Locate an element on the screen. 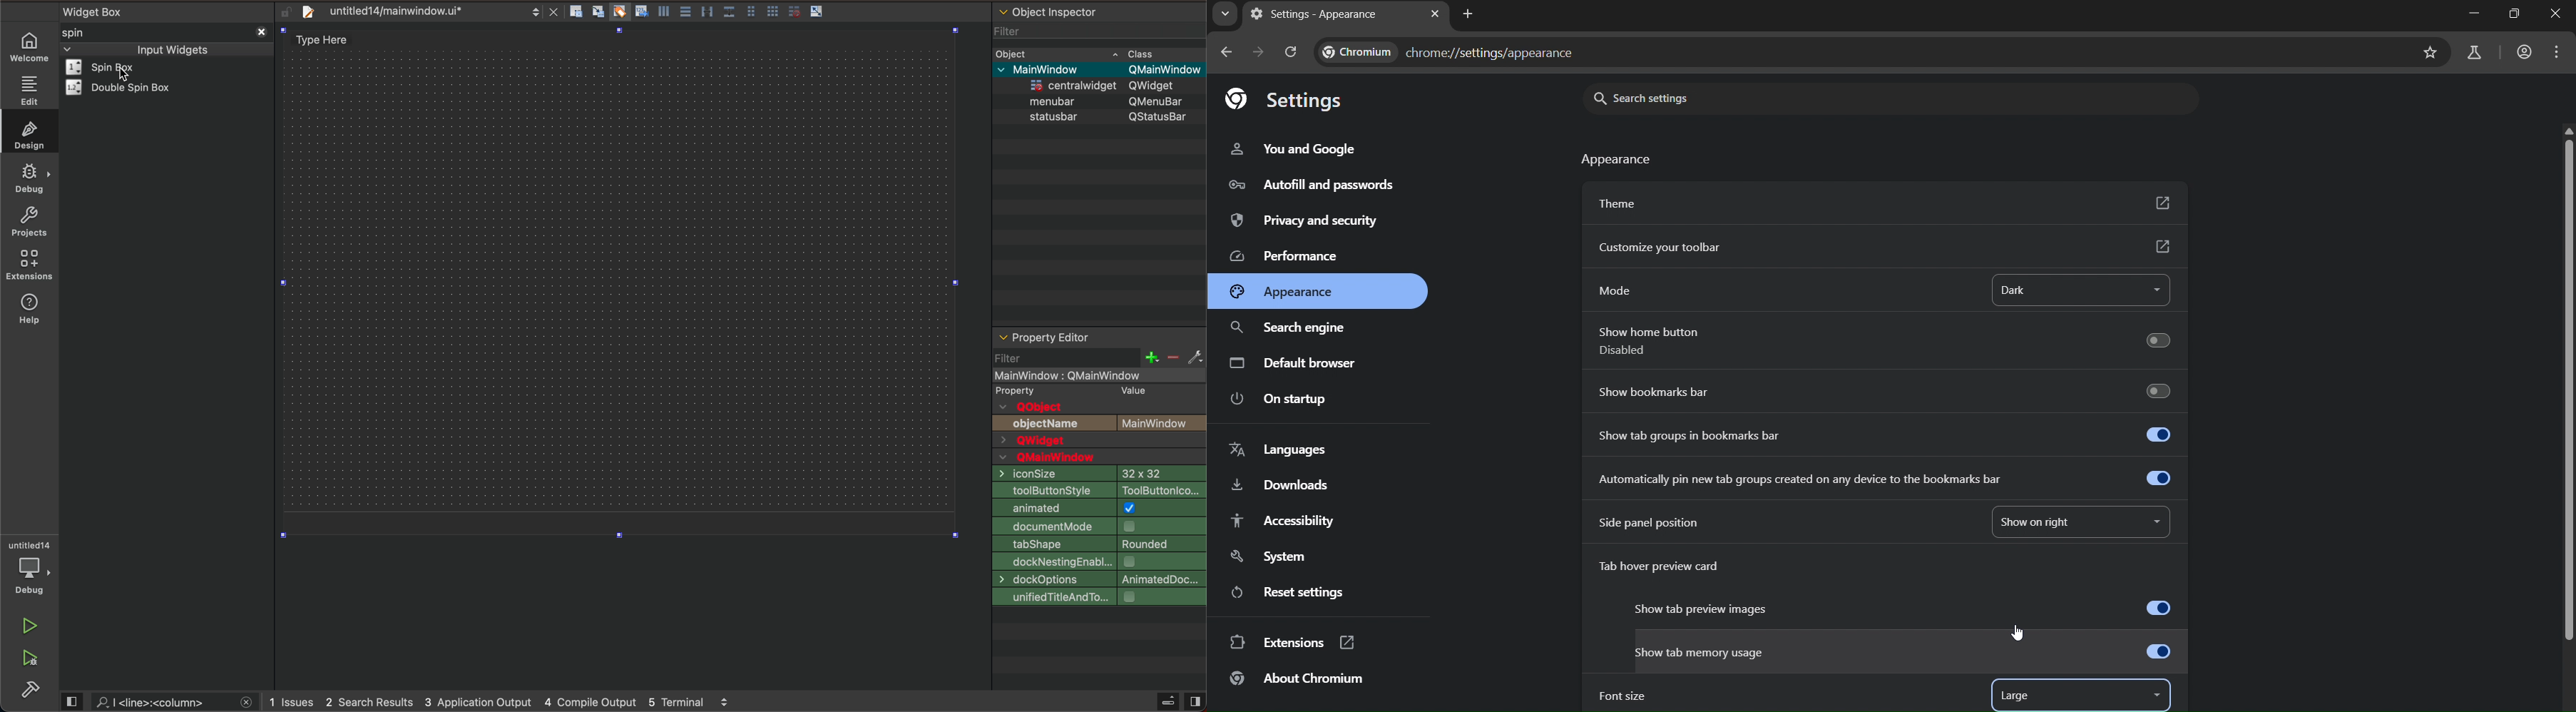 The image size is (2576, 728). close is located at coordinates (260, 31).